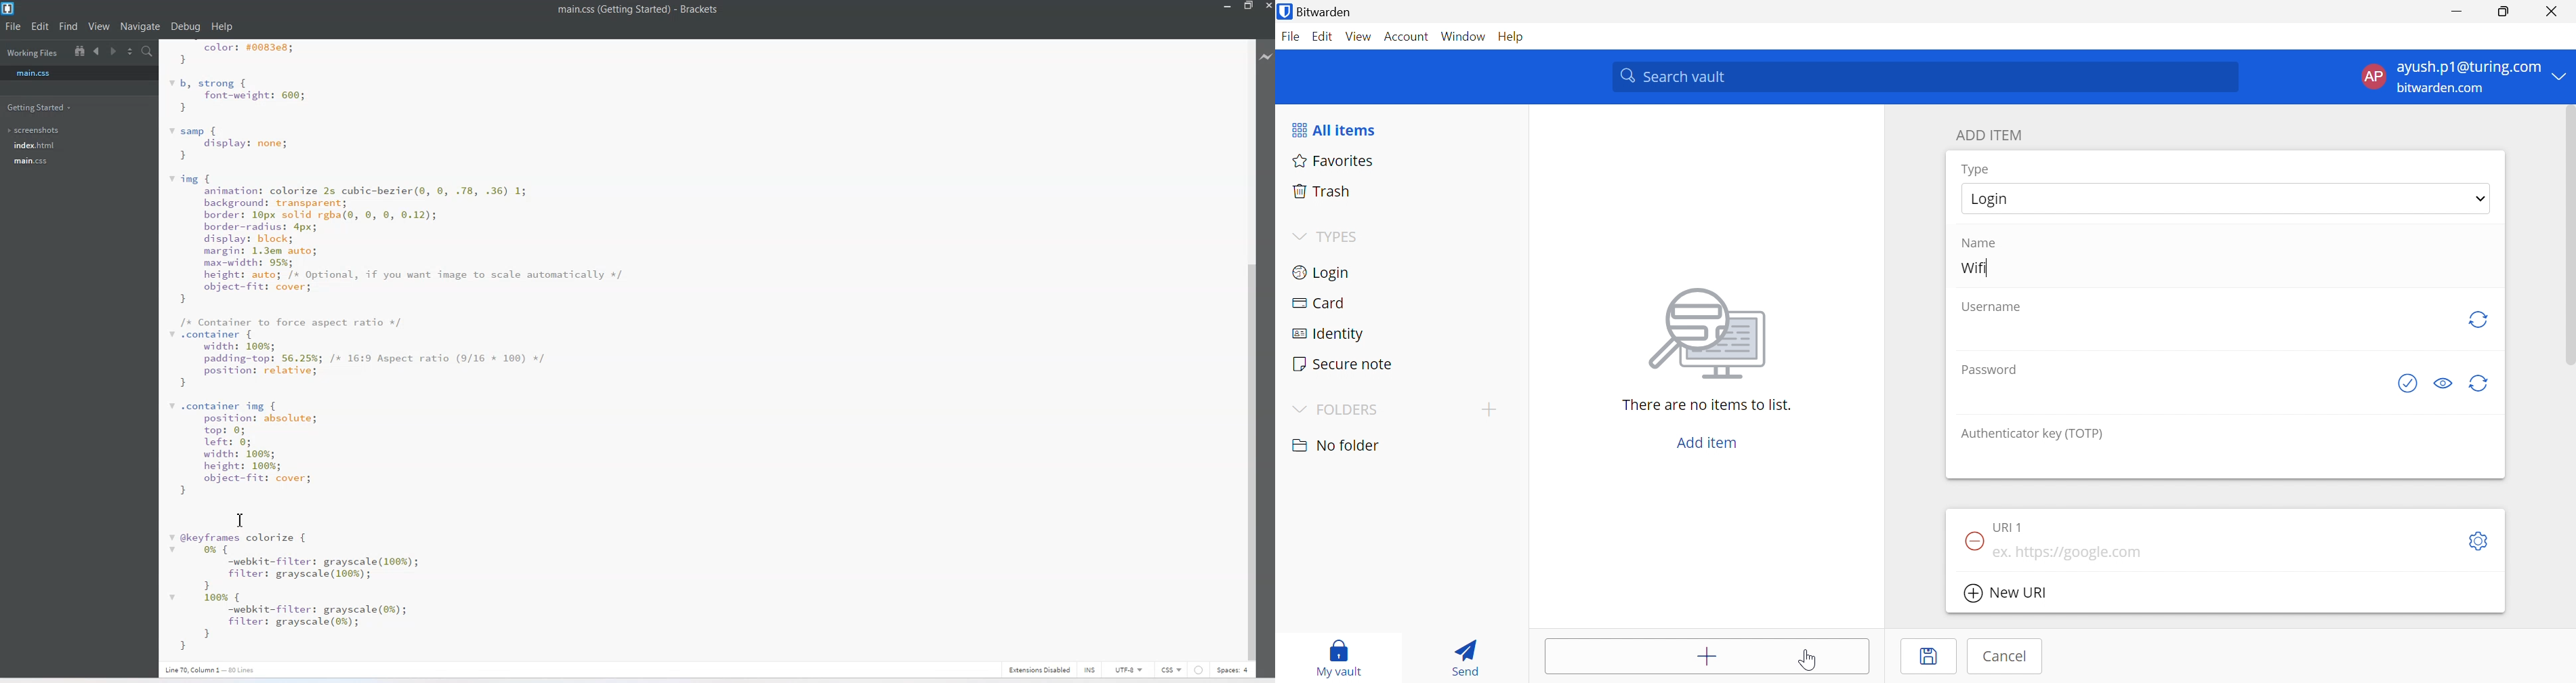 Image resolution: width=2576 pixels, height=700 pixels. Describe the element at coordinates (1708, 404) in the screenshot. I see `There are no items to list.` at that location.